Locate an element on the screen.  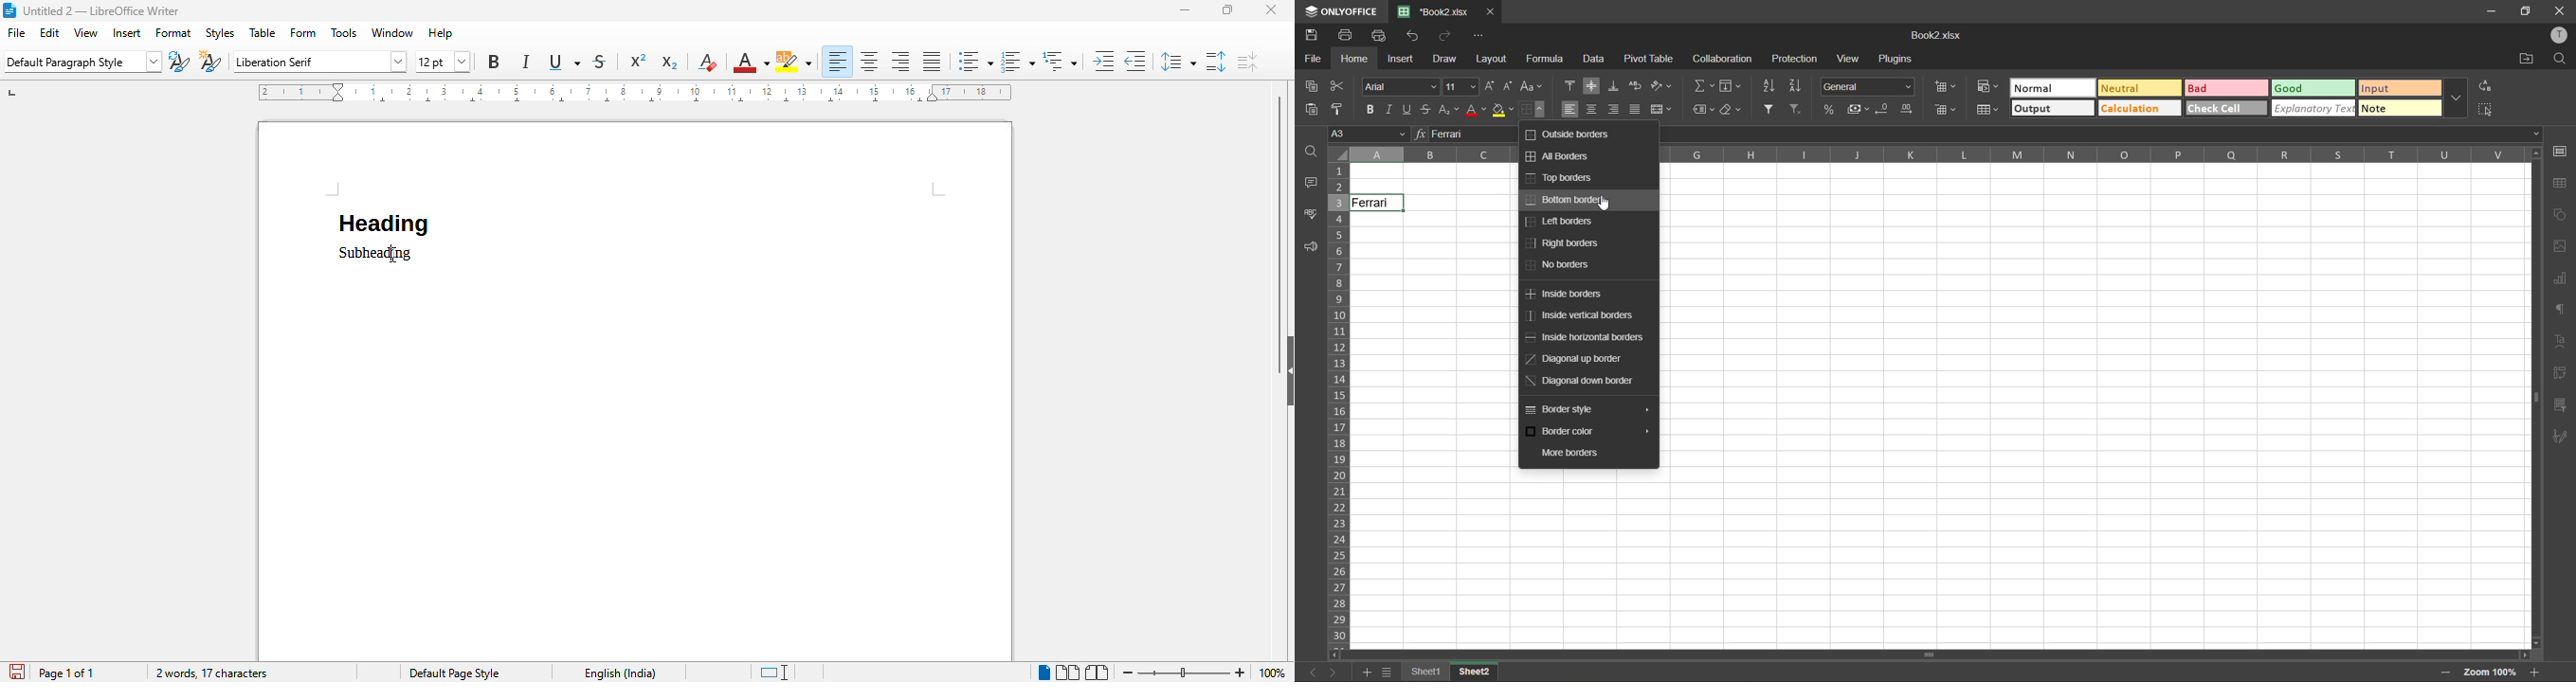
signature is located at coordinates (2561, 438).